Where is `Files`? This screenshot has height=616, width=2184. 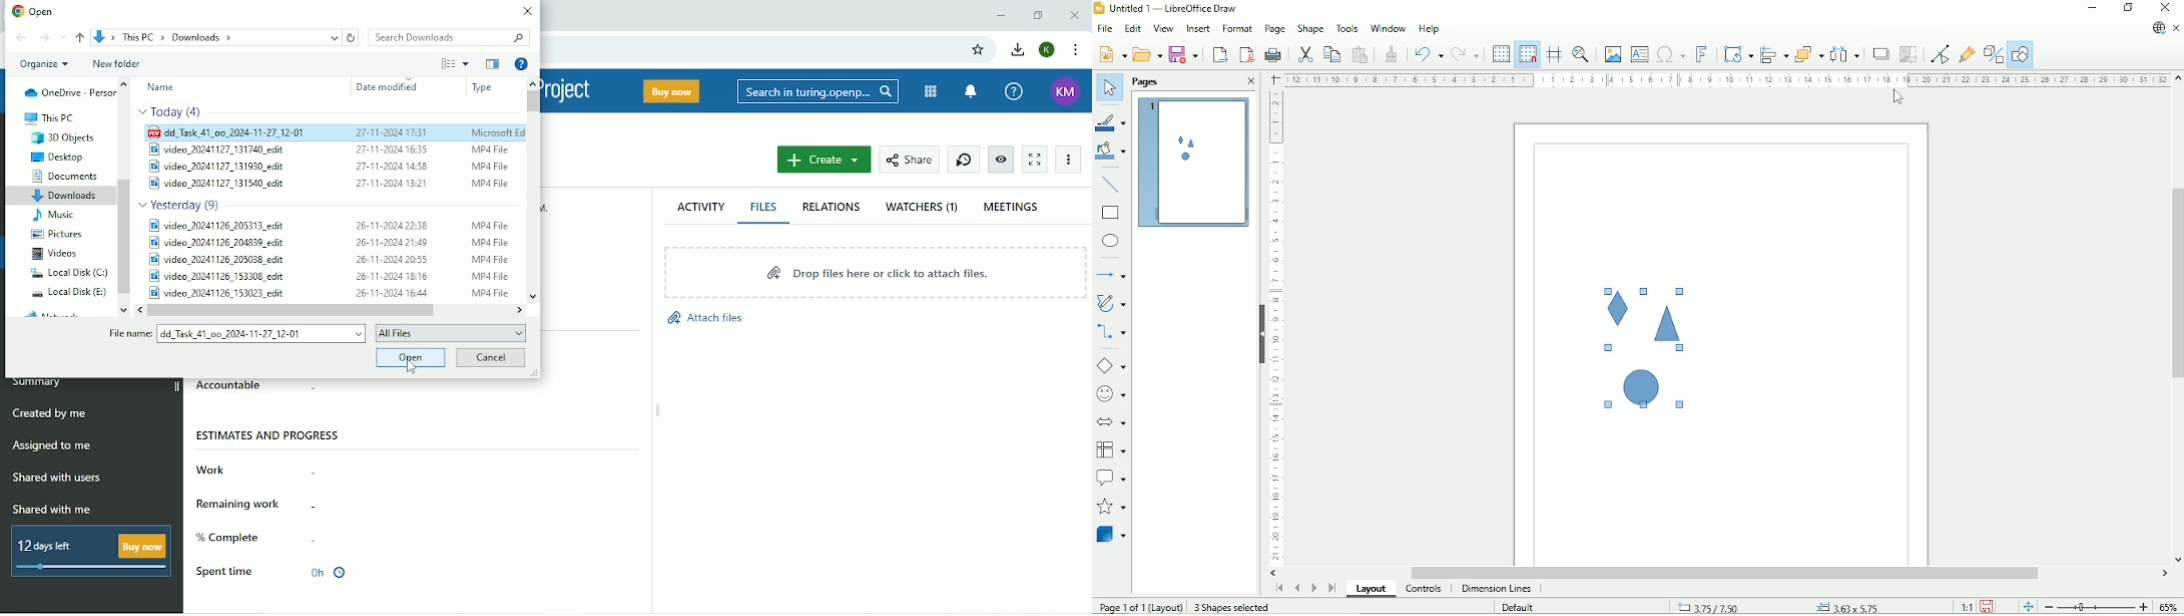
Files is located at coordinates (765, 207).